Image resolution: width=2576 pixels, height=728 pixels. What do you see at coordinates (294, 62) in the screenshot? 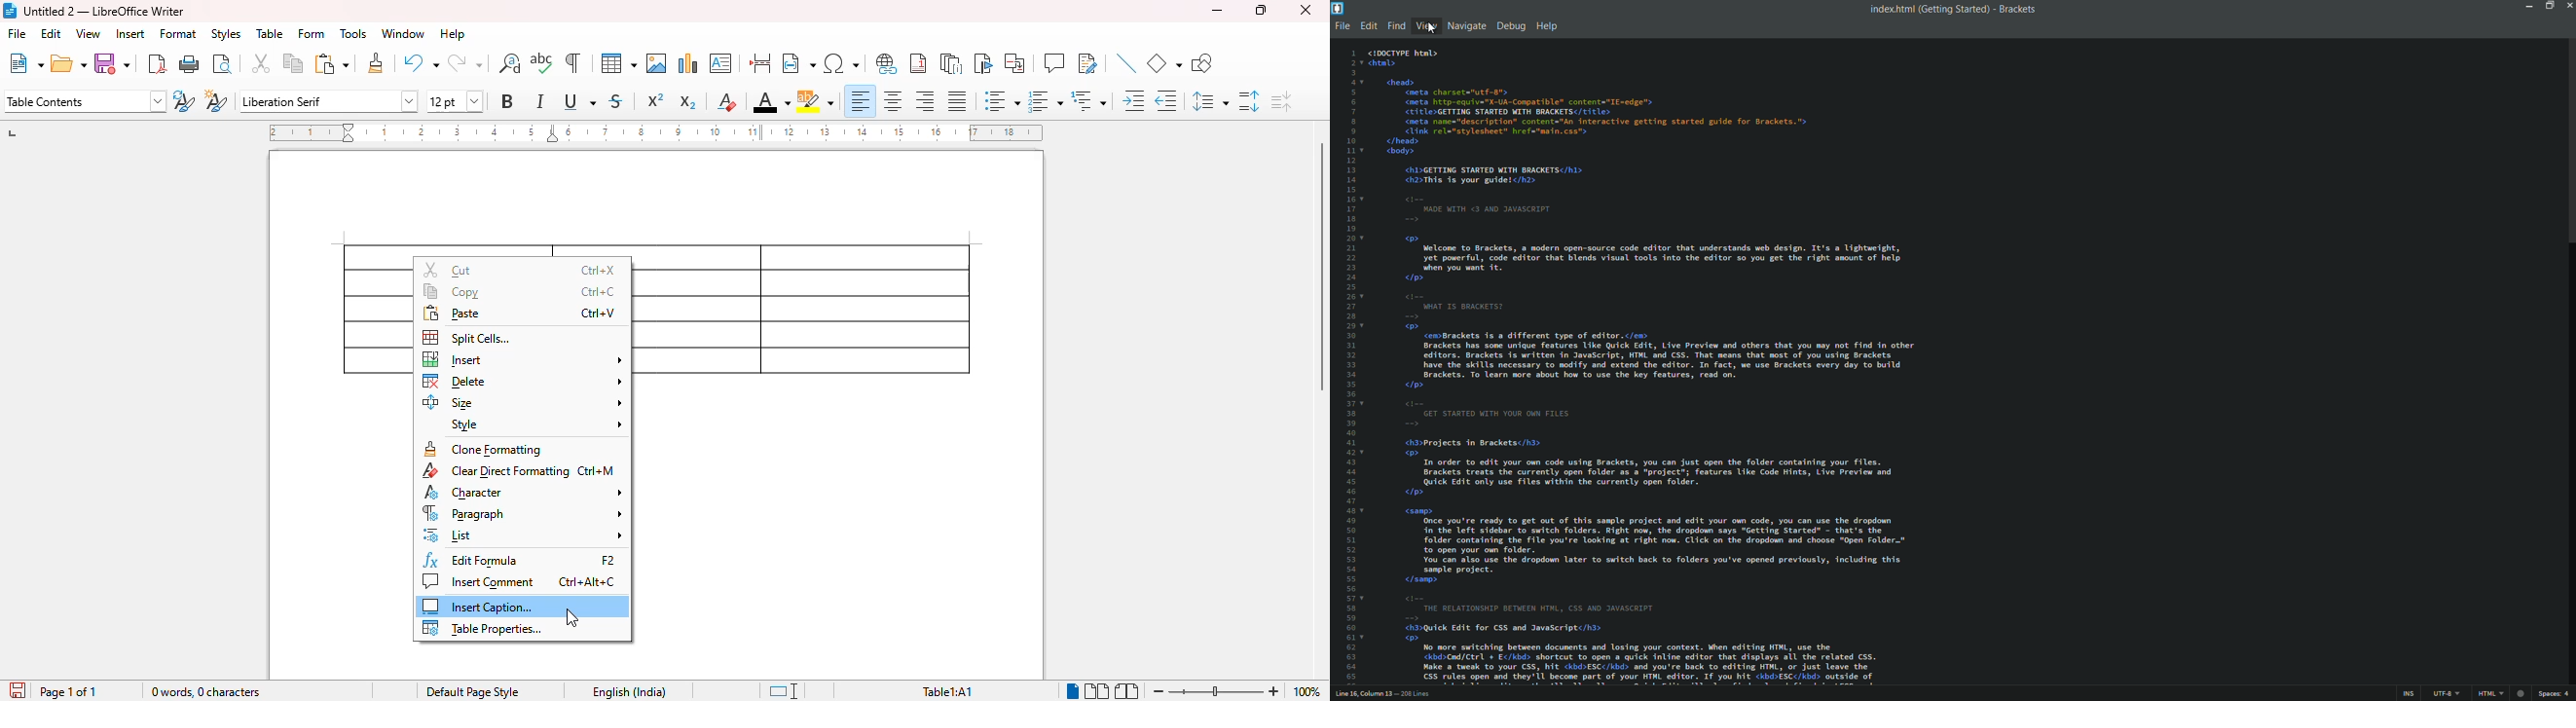
I see `copy` at bounding box center [294, 62].